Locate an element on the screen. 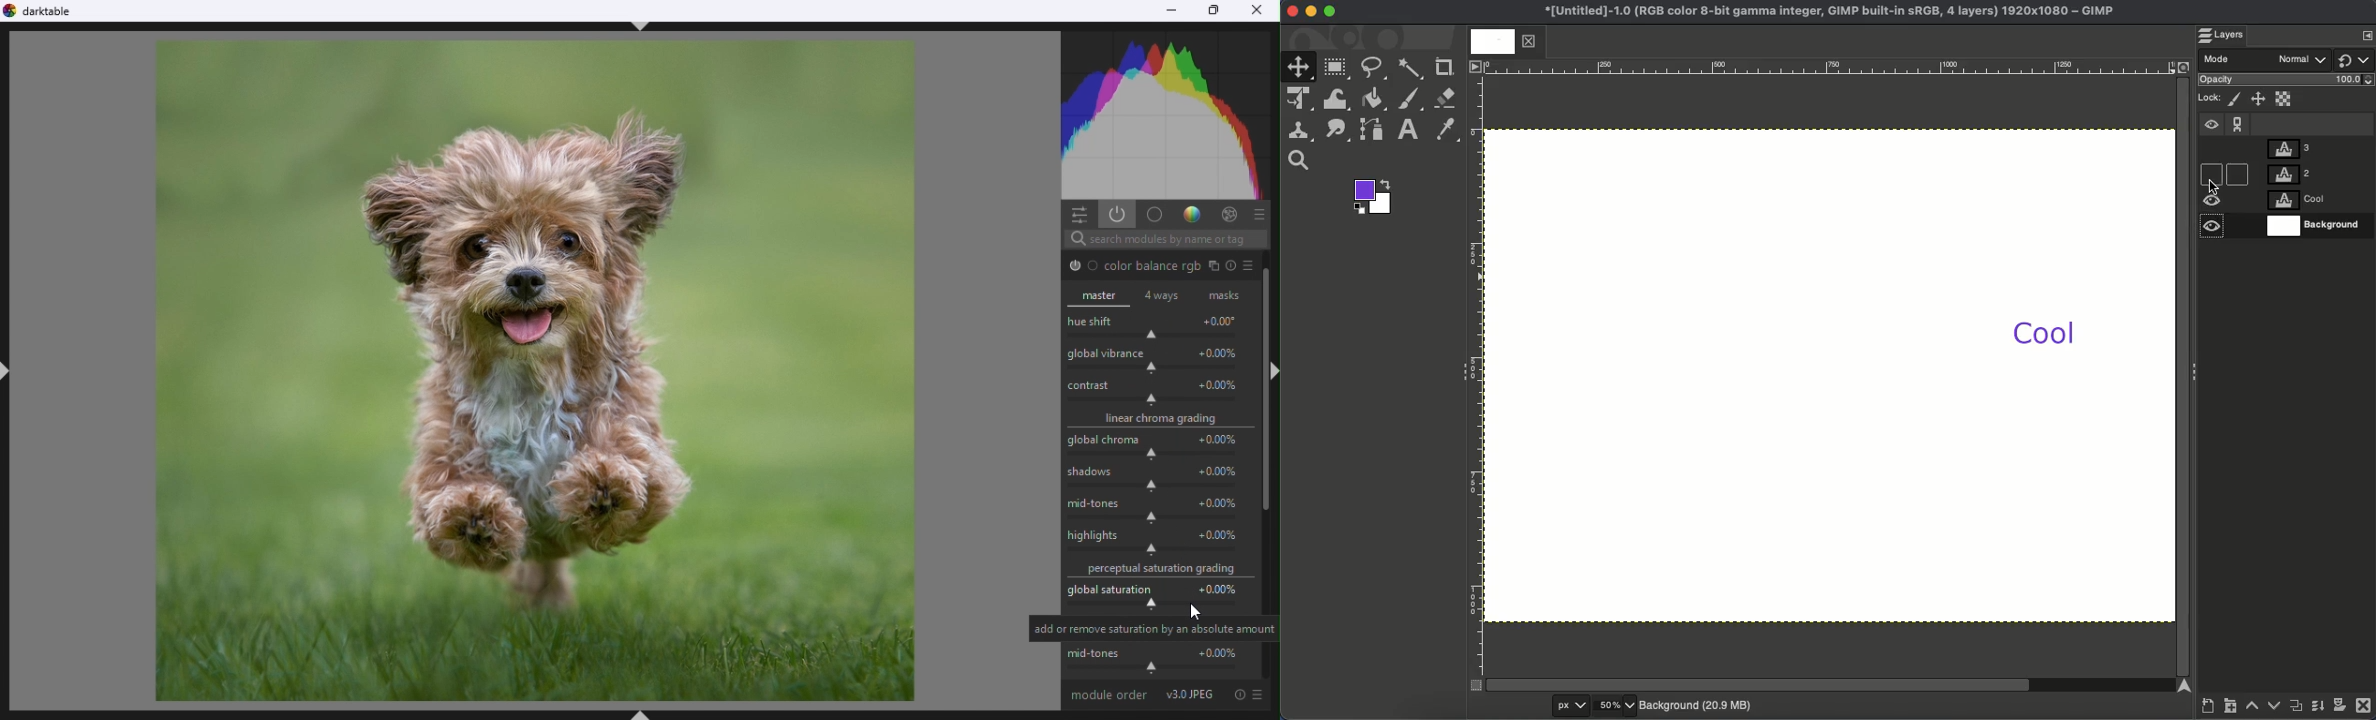 The height and width of the screenshot is (728, 2380). JPEG is located at coordinates (1193, 697).